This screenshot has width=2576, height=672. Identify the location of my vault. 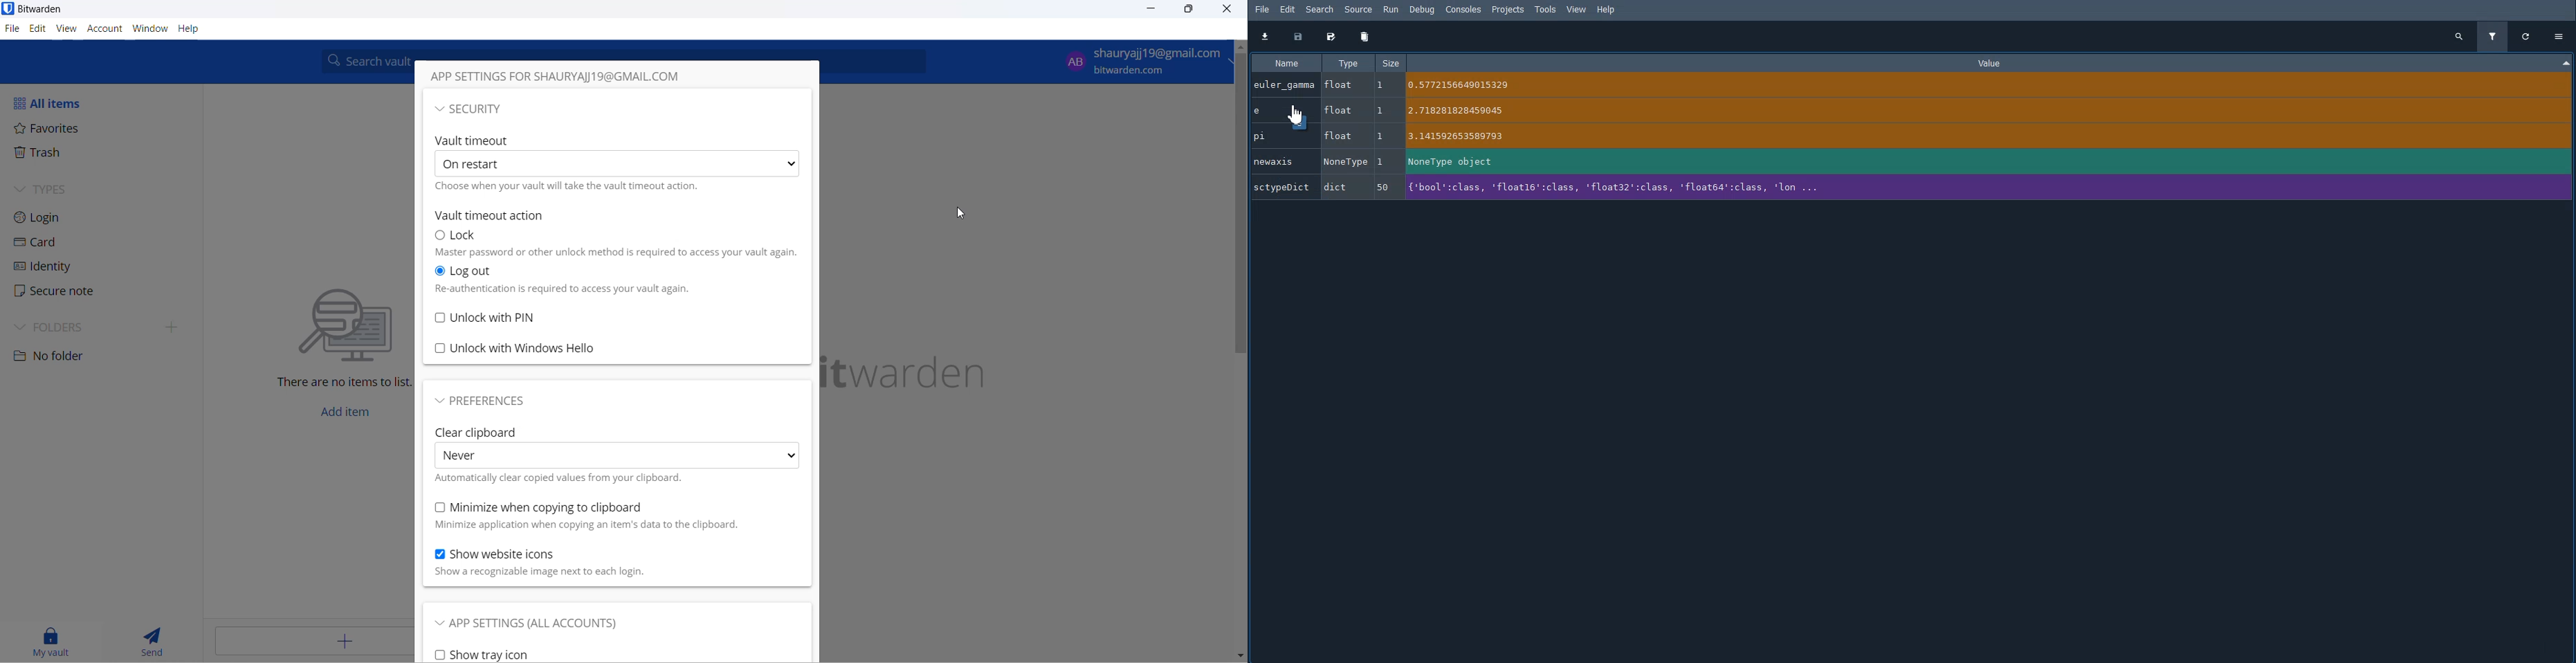
(51, 640).